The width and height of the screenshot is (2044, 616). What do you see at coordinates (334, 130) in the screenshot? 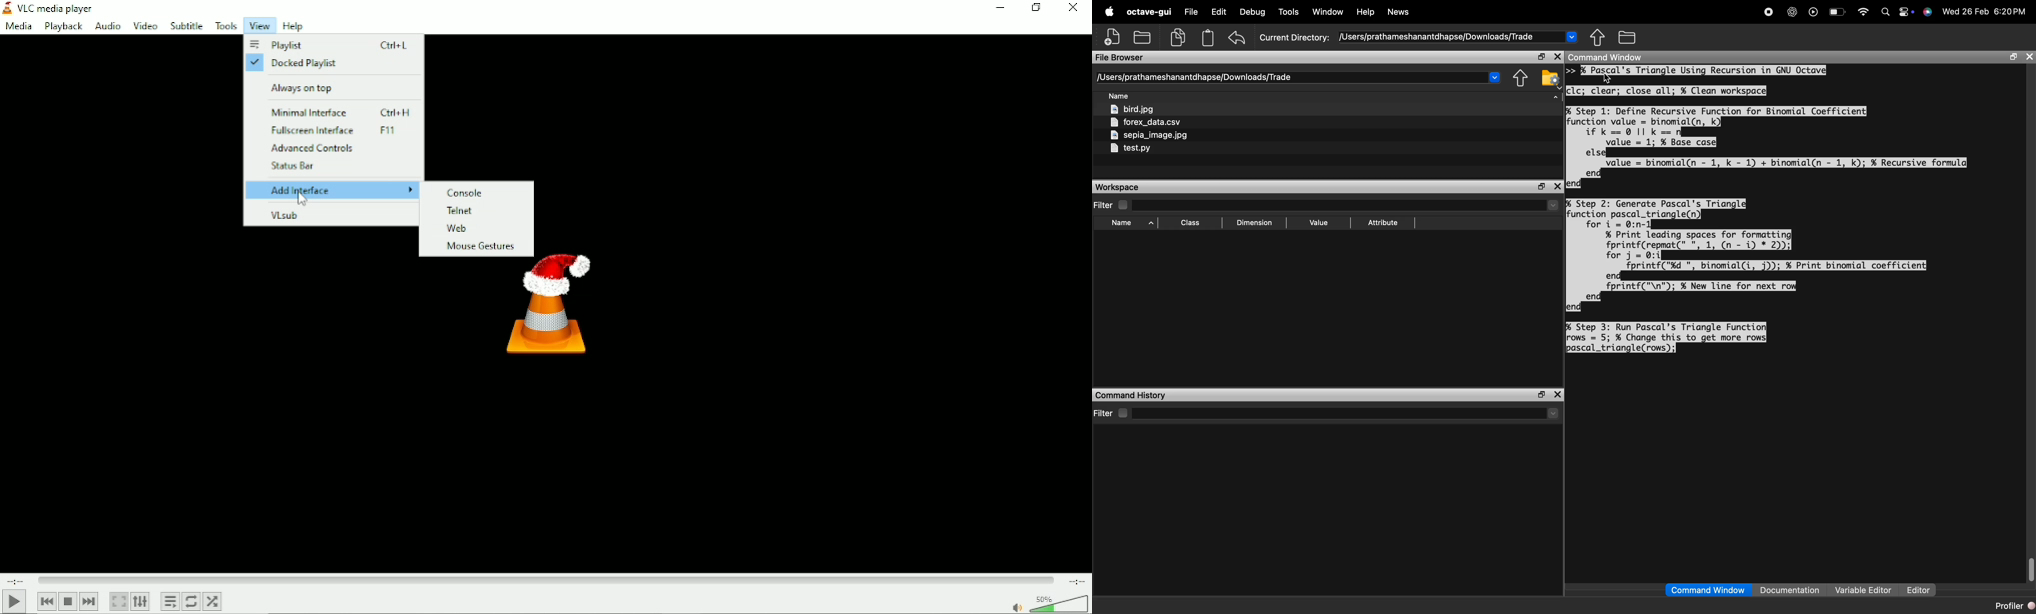
I see `Fullscreen interface` at bounding box center [334, 130].